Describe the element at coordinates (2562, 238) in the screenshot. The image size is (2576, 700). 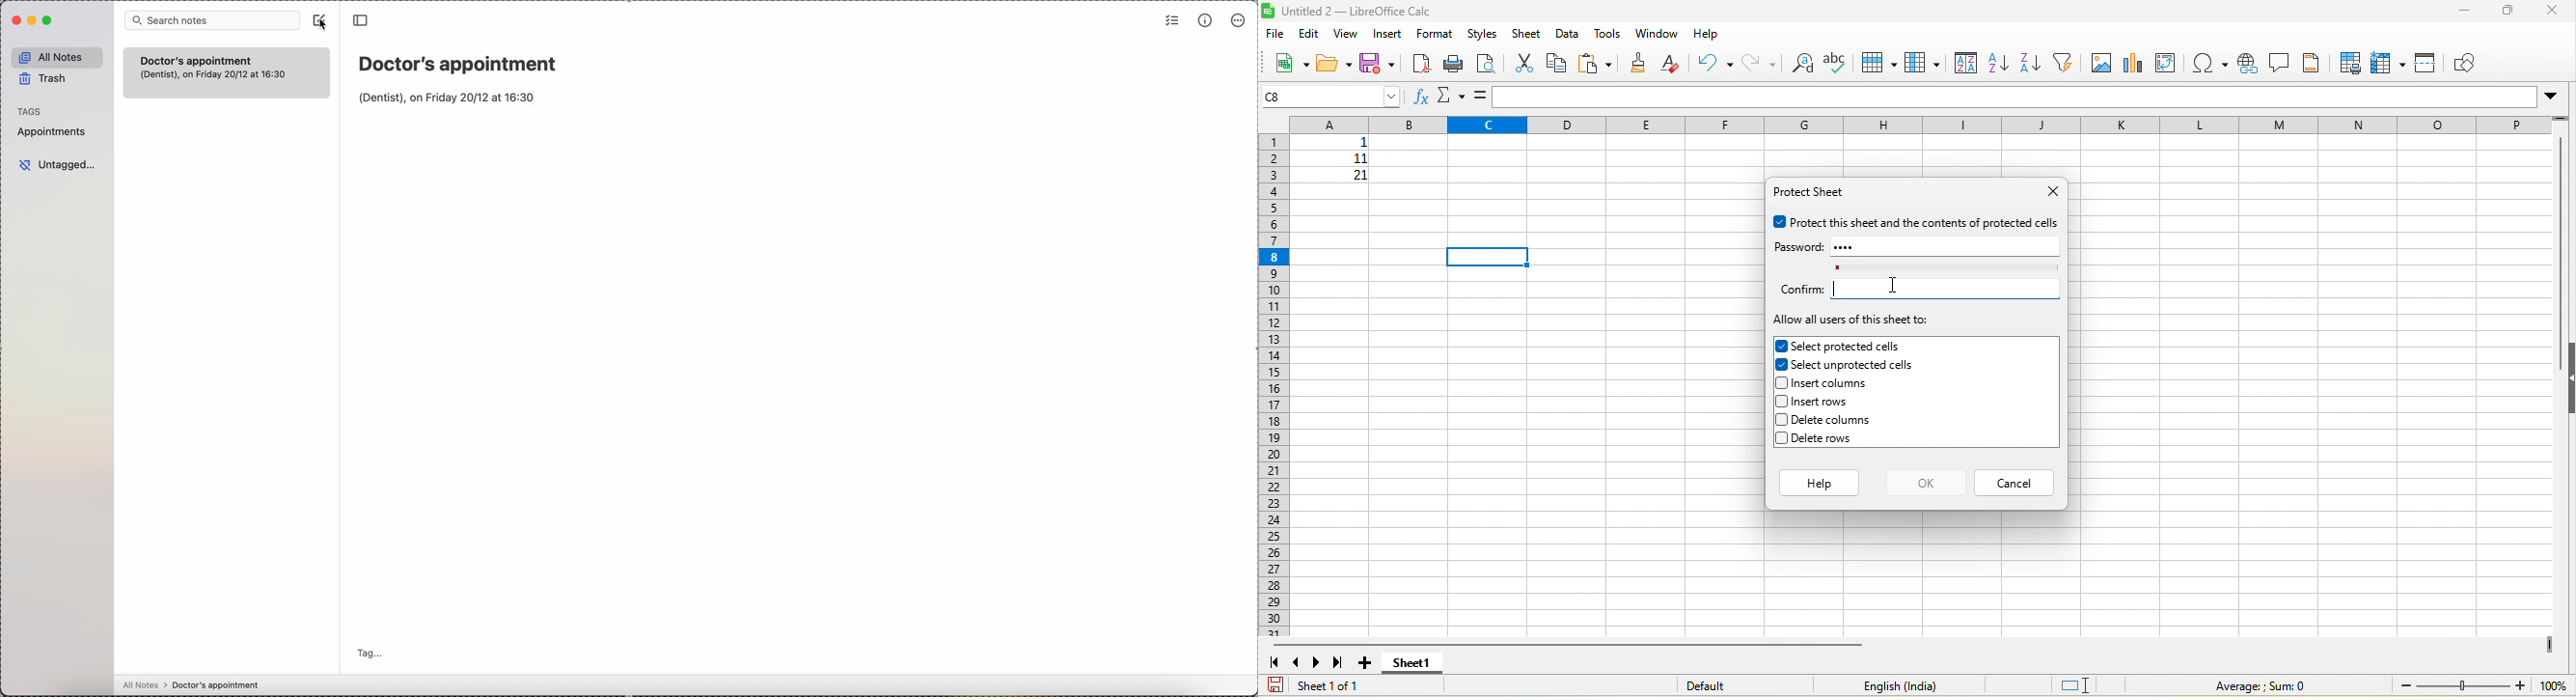
I see `vertical scroll bar` at that location.